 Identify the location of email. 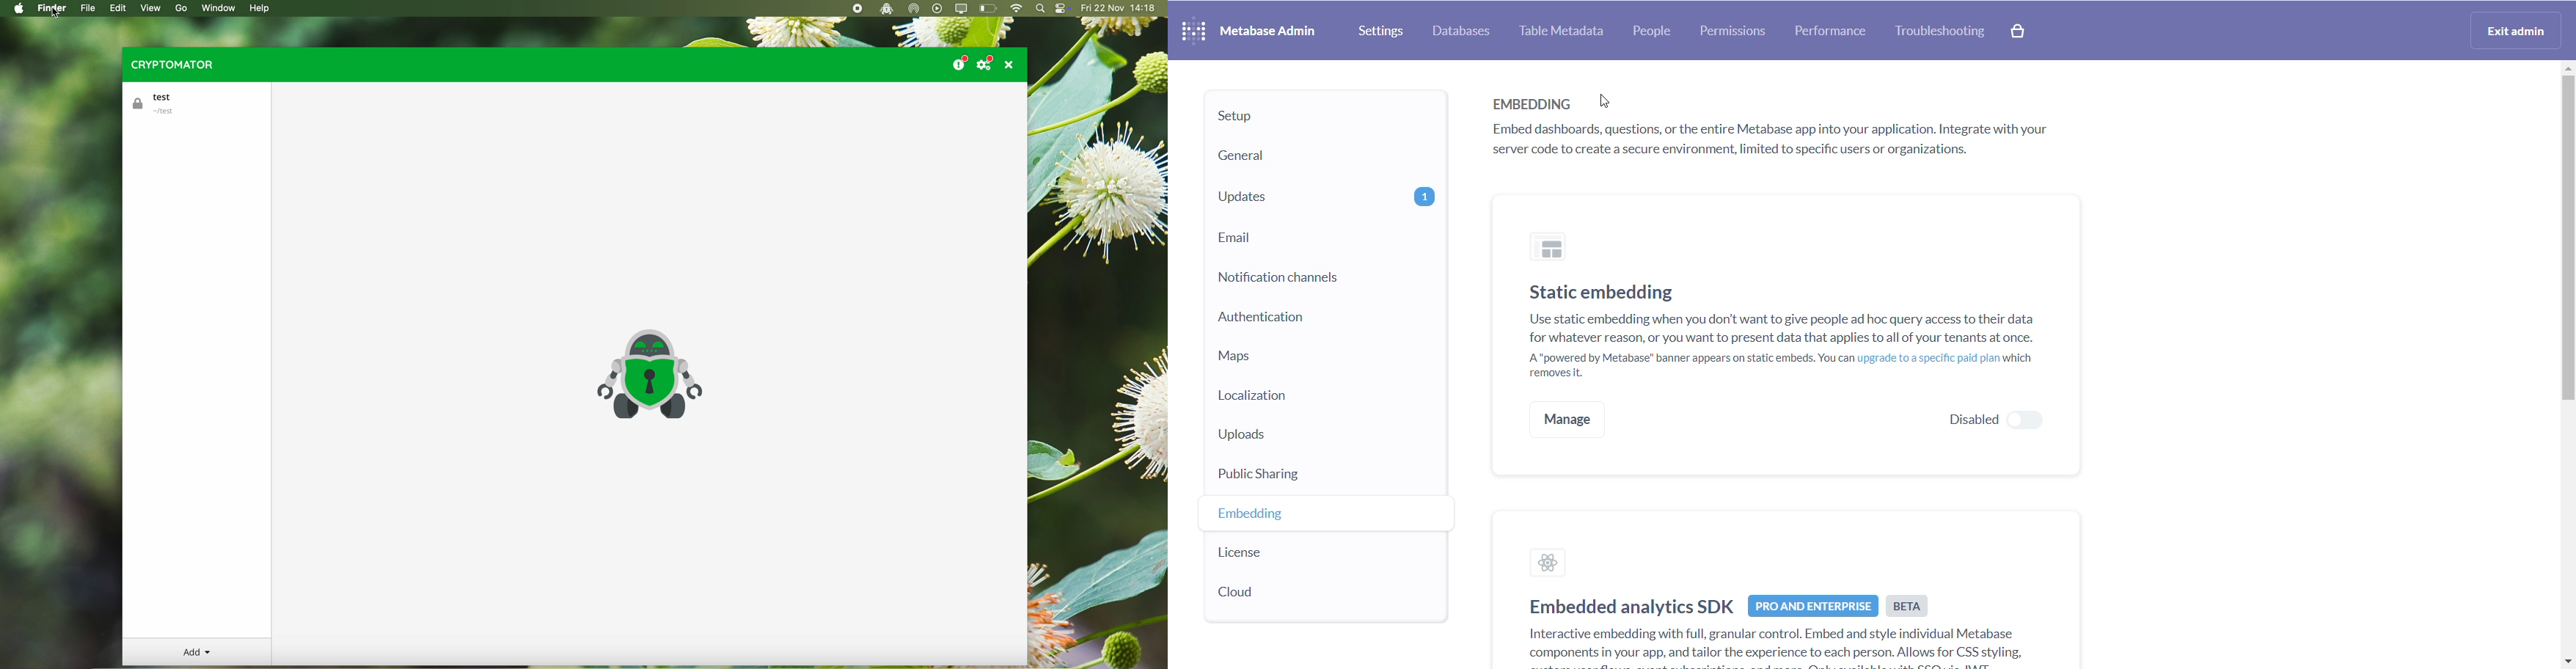
(1320, 239).